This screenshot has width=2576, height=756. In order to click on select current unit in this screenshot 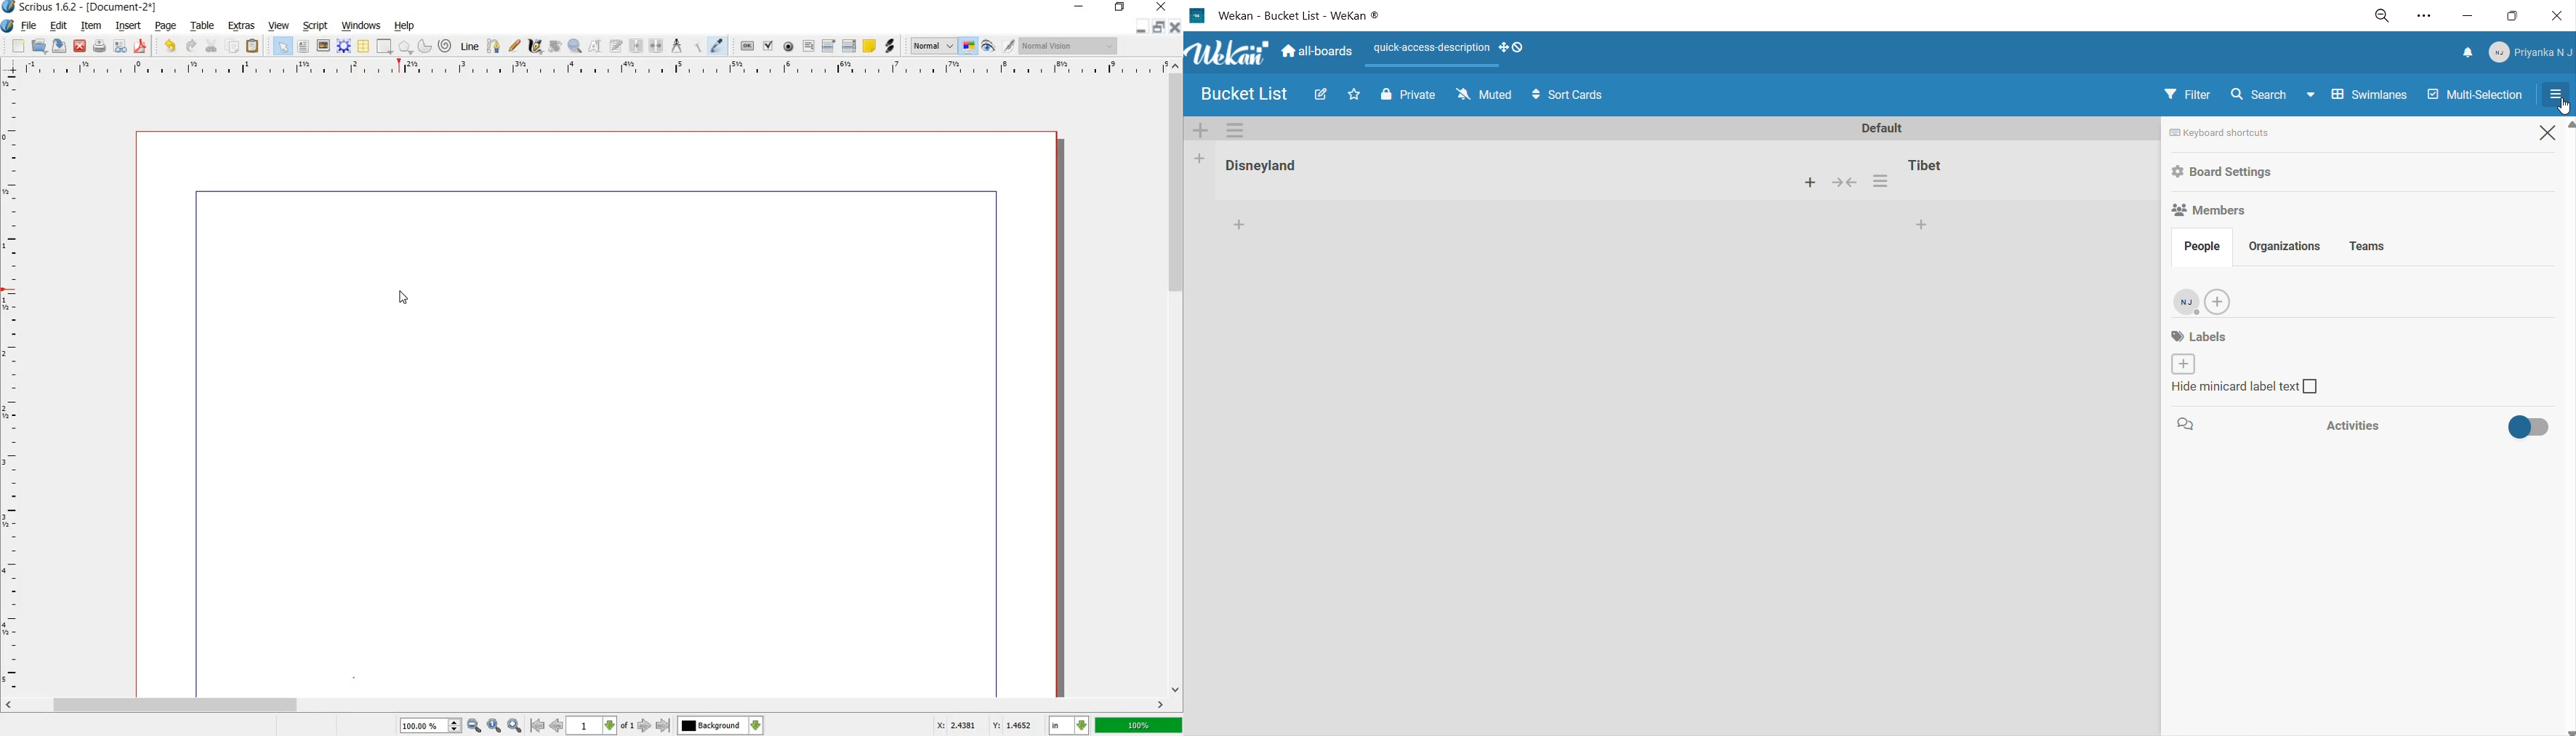, I will do `click(1067, 725)`.